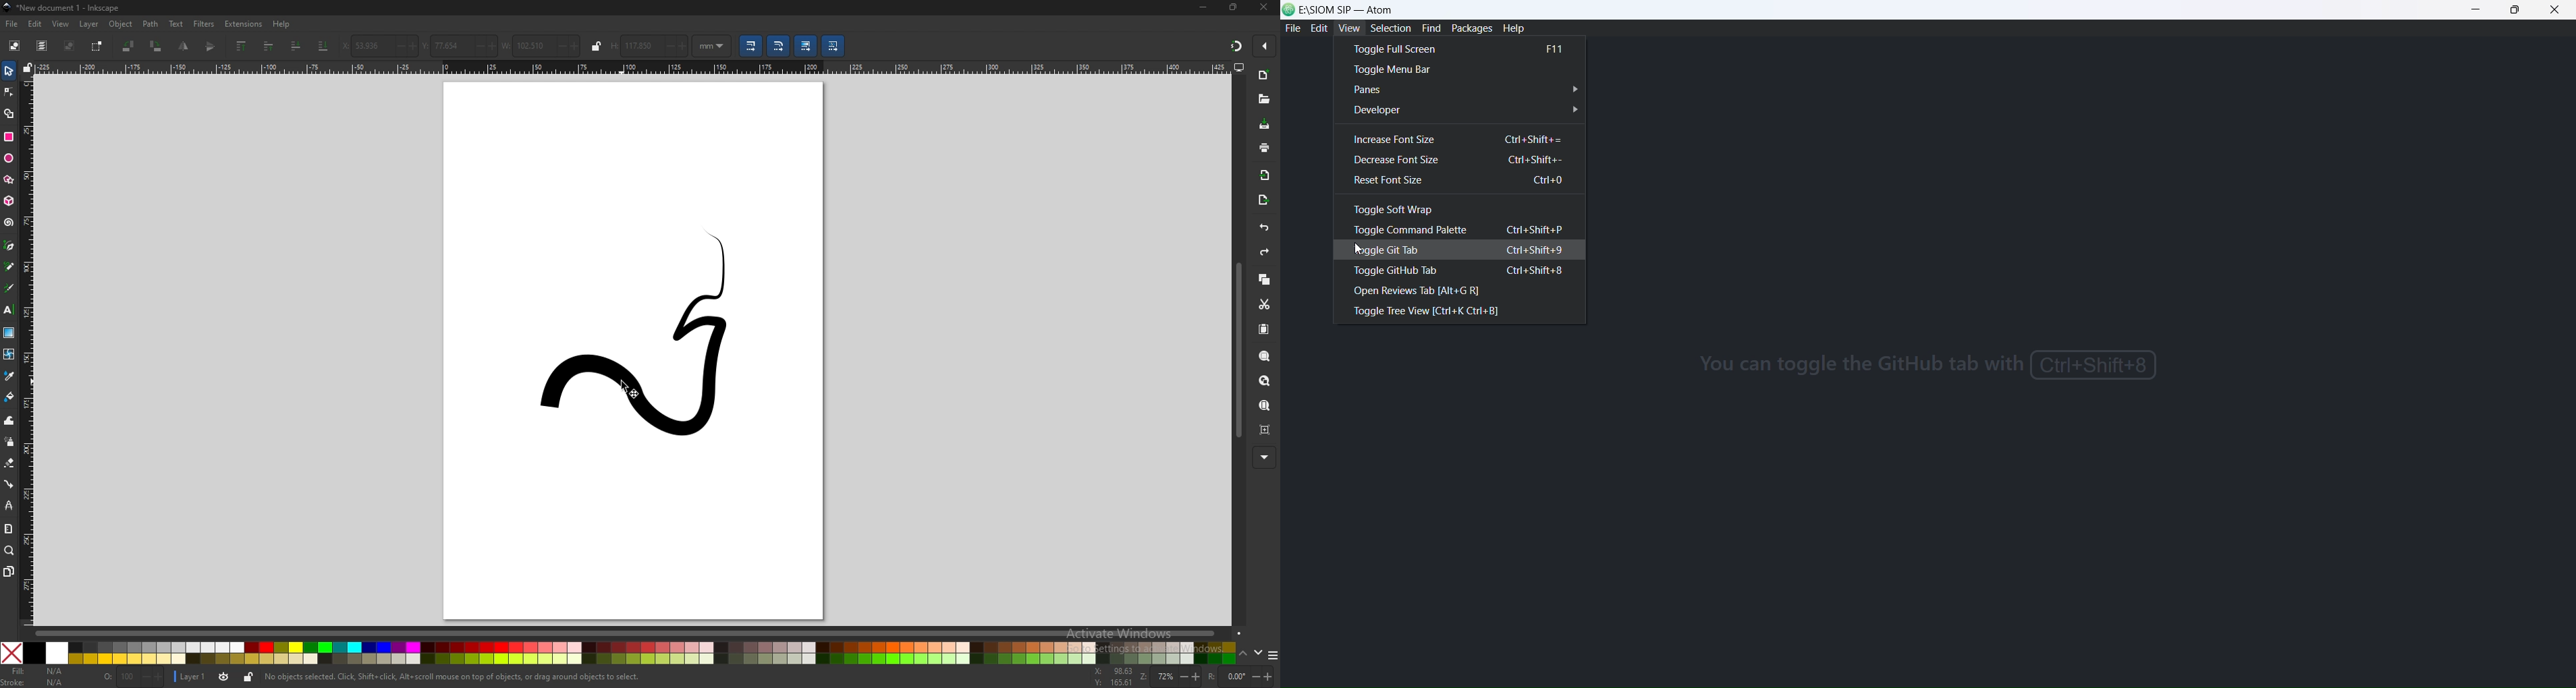  Describe the element at coordinates (1461, 232) in the screenshot. I see `toggle command palette` at that location.